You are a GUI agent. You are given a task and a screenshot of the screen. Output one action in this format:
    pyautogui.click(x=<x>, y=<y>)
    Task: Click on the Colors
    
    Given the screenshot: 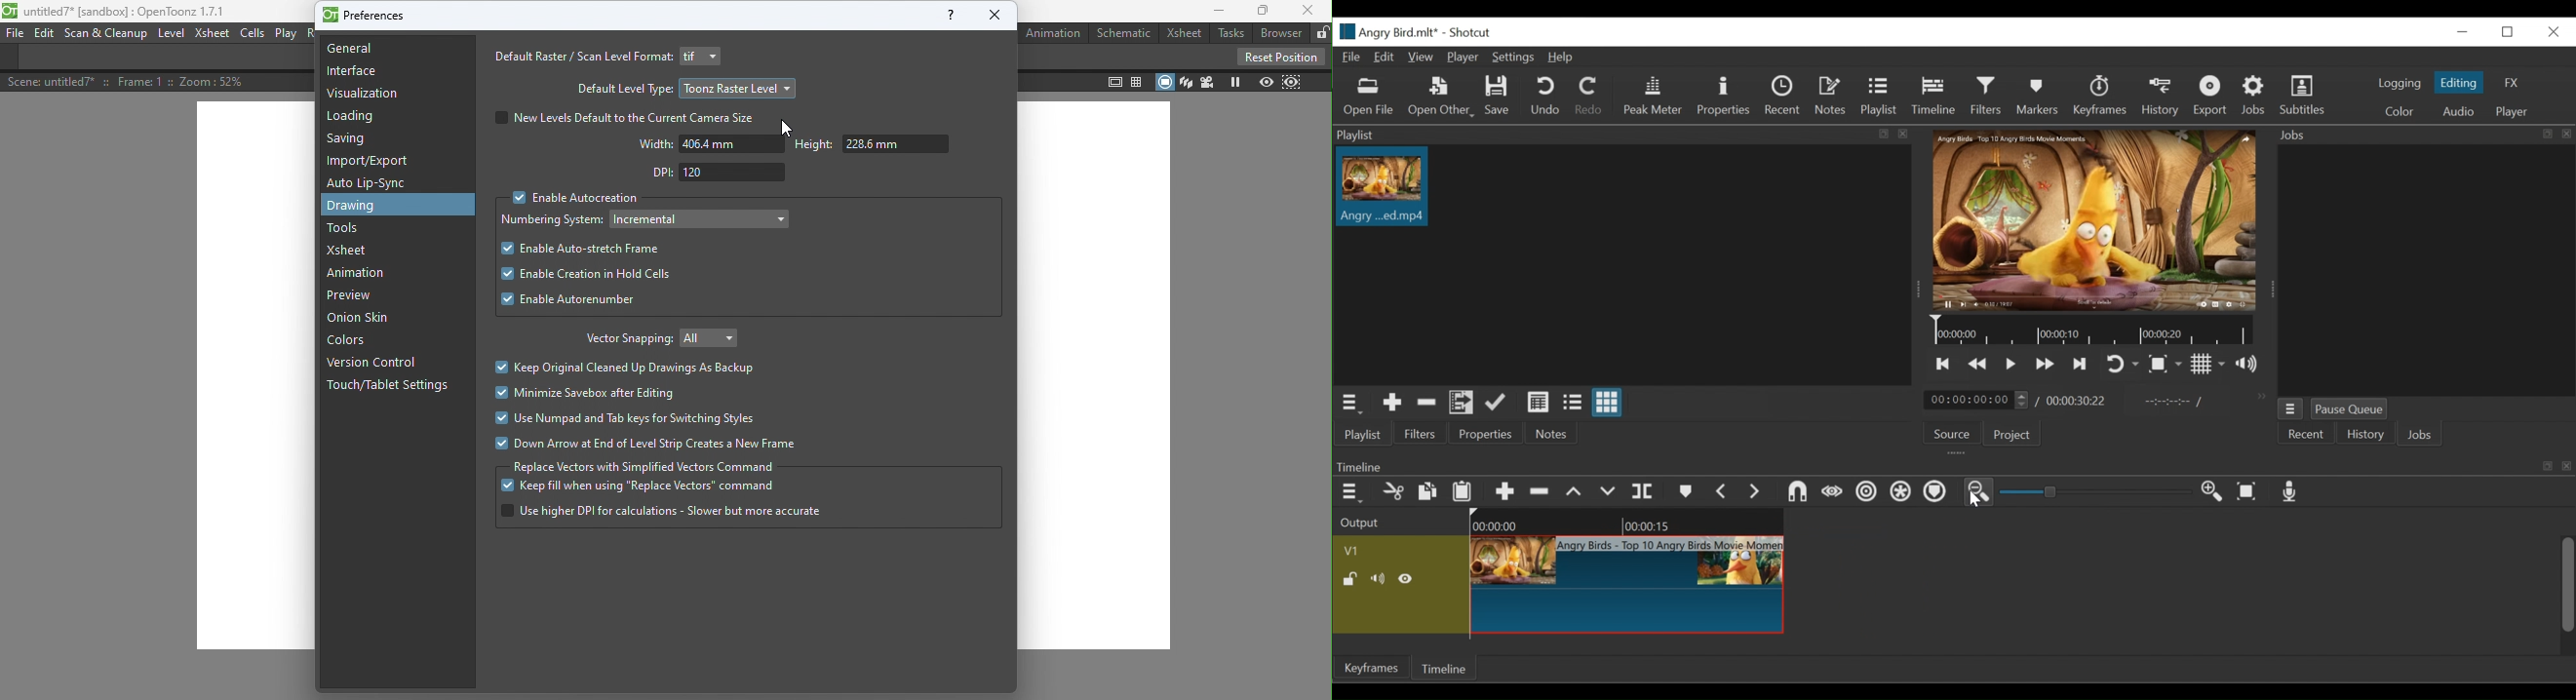 What is the action you would take?
    pyautogui.click(x=354, y=342)
    